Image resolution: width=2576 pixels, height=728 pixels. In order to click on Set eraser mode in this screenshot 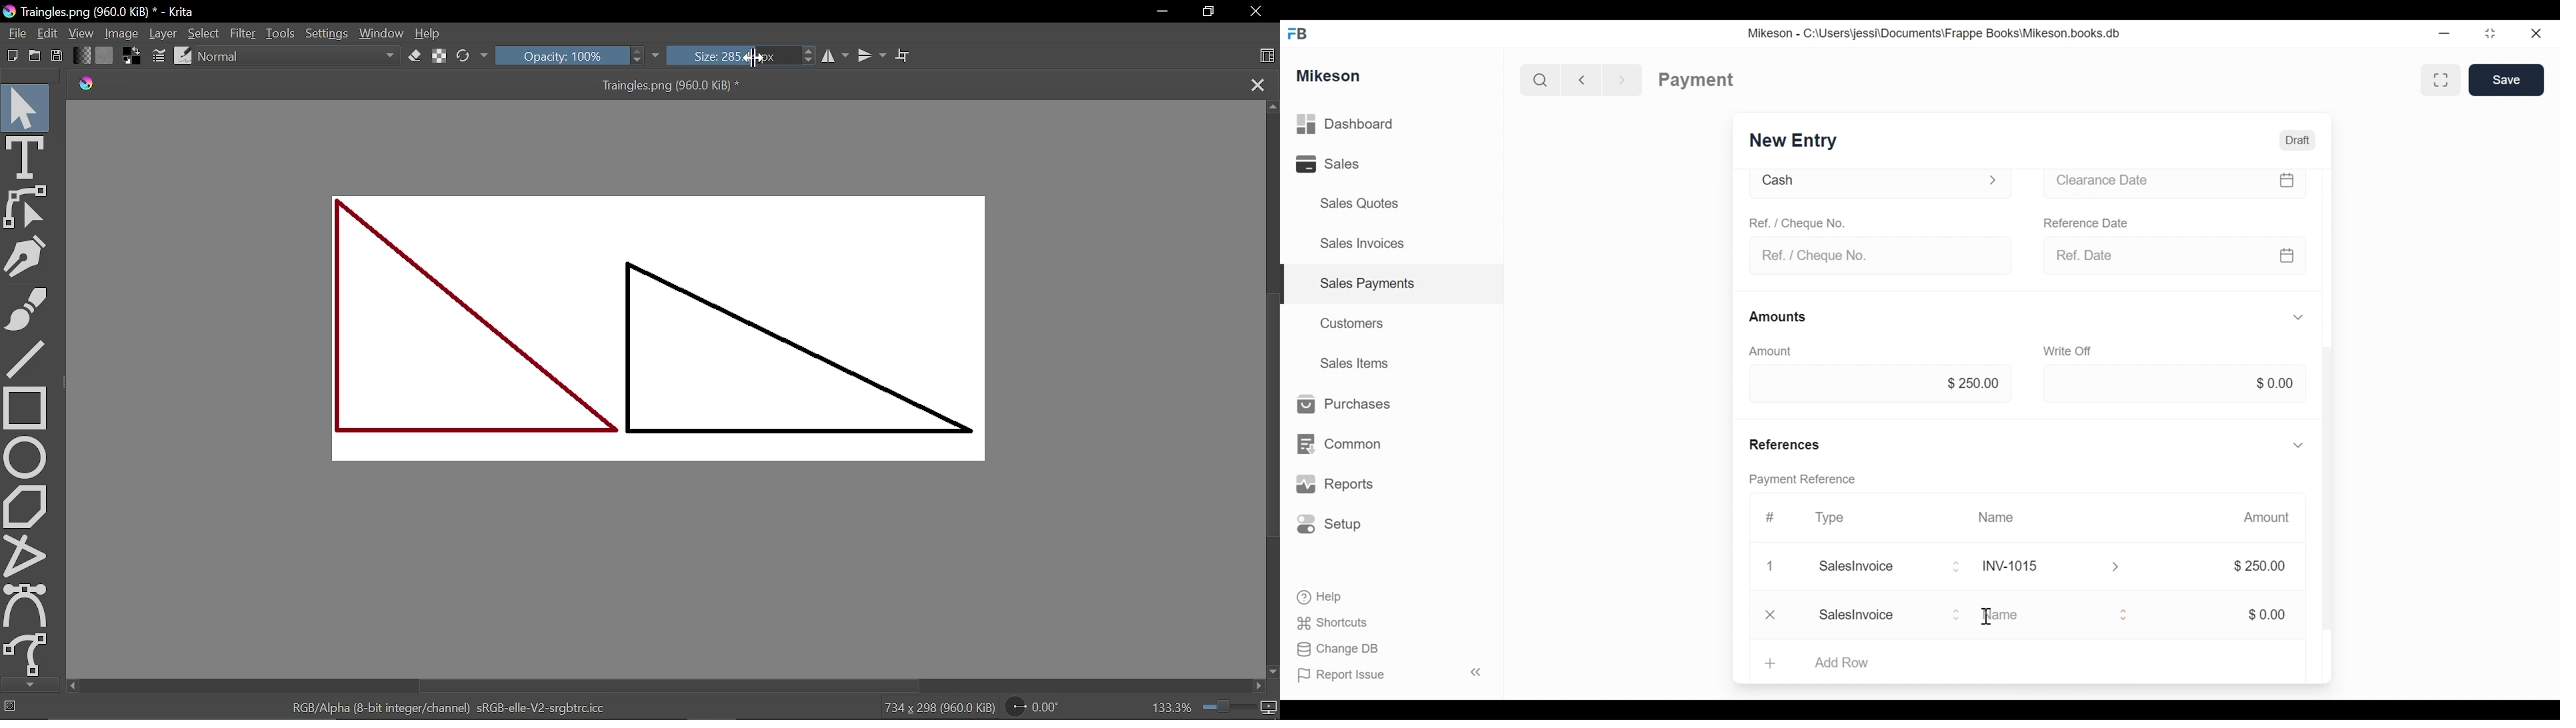, I will do `click(414, 56)`.